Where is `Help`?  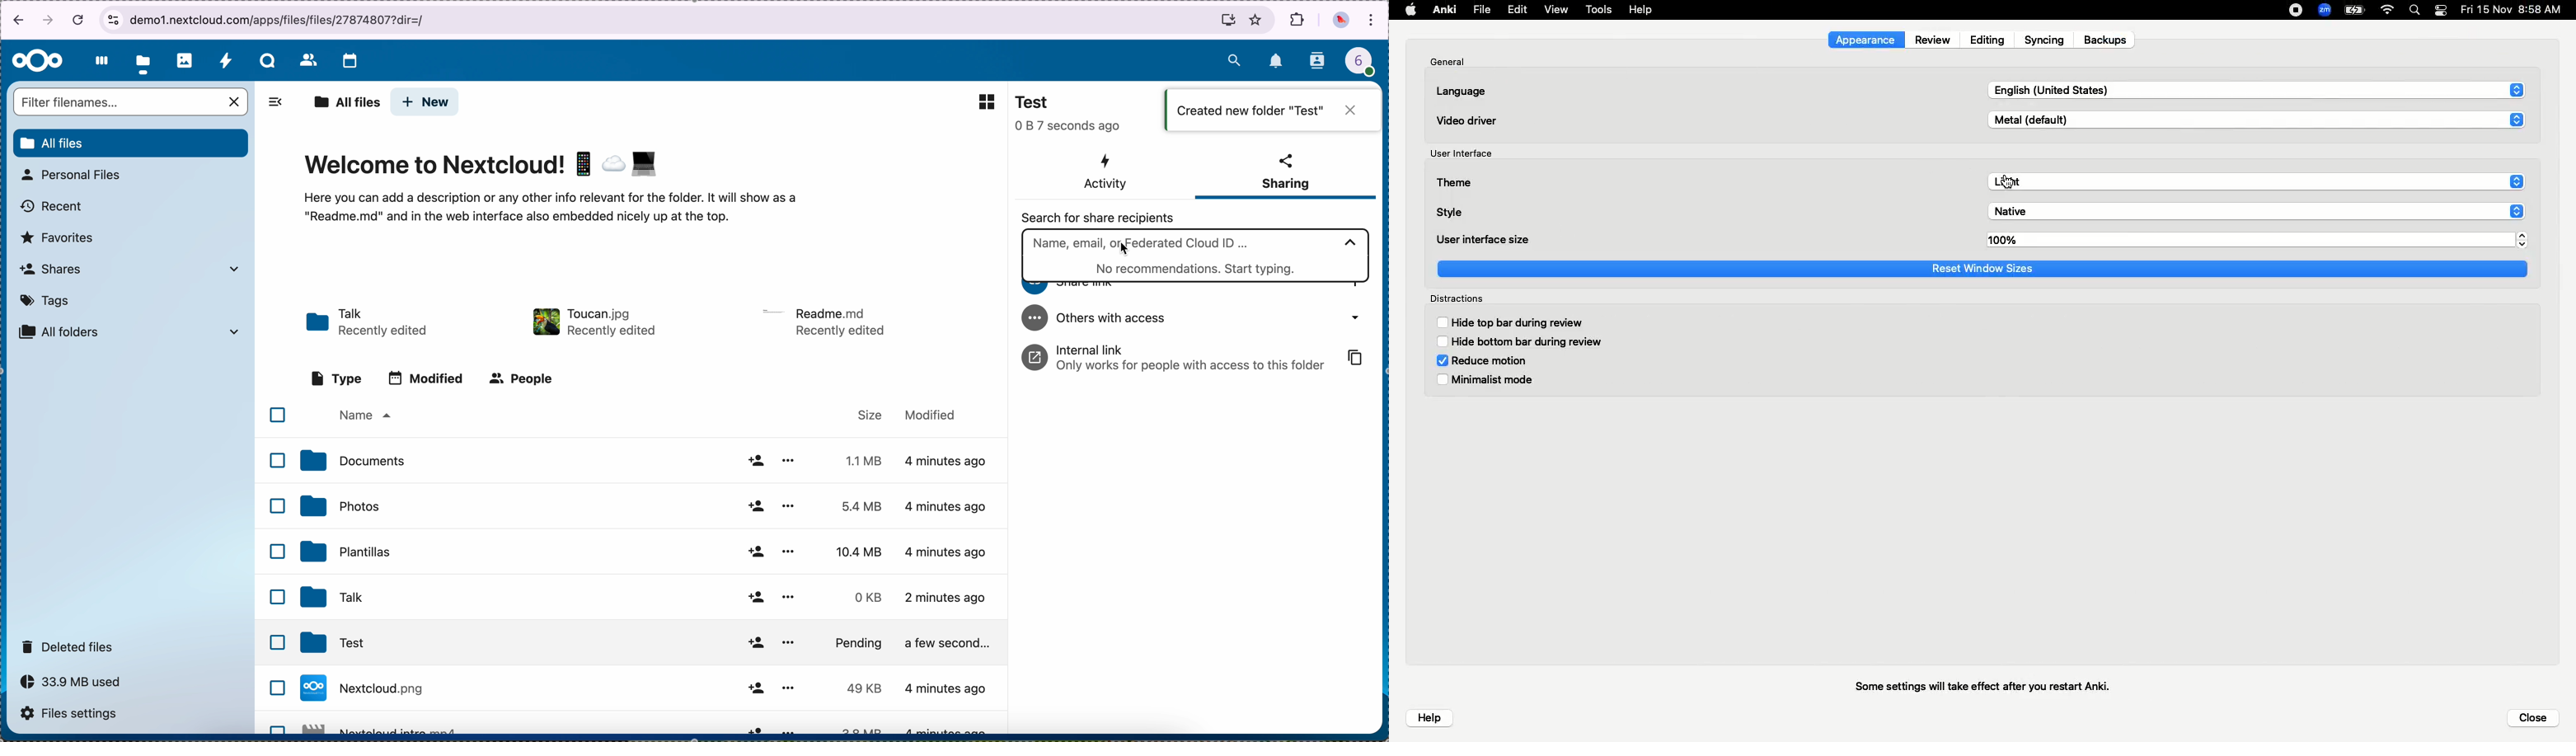
Help is located at coordinates (1642, 10).